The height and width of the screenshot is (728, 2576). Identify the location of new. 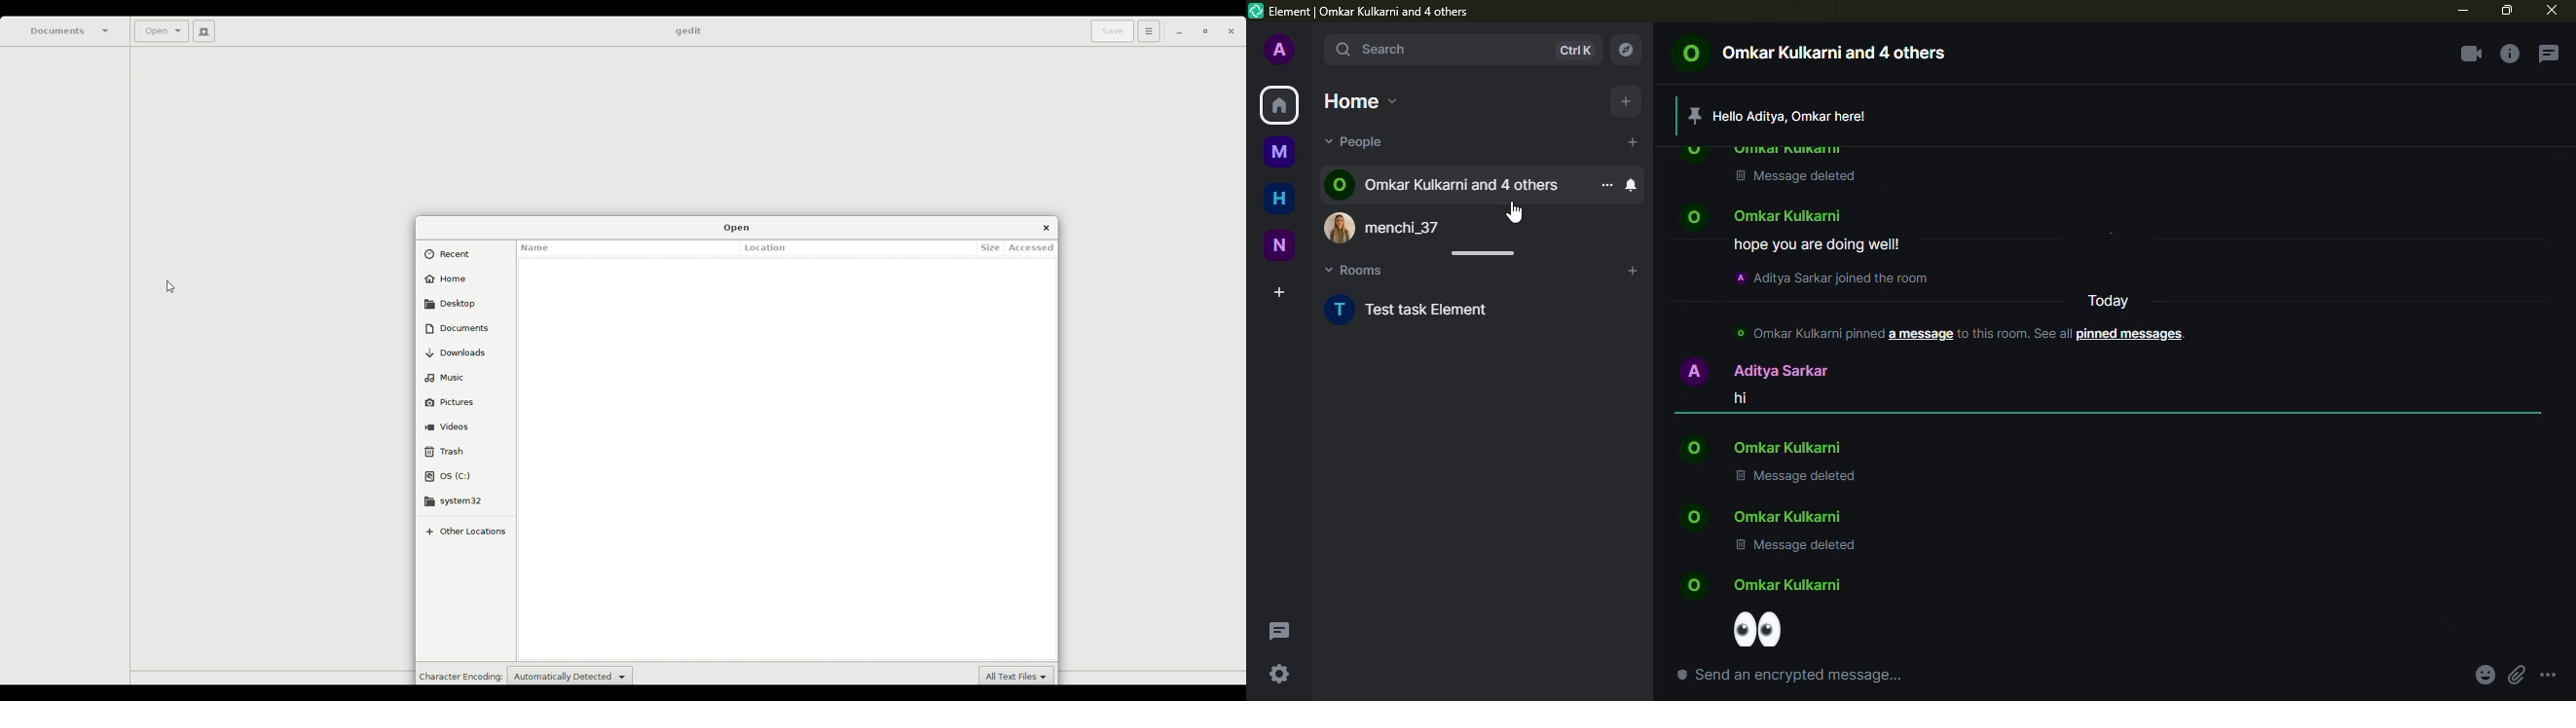
(1281, 245).